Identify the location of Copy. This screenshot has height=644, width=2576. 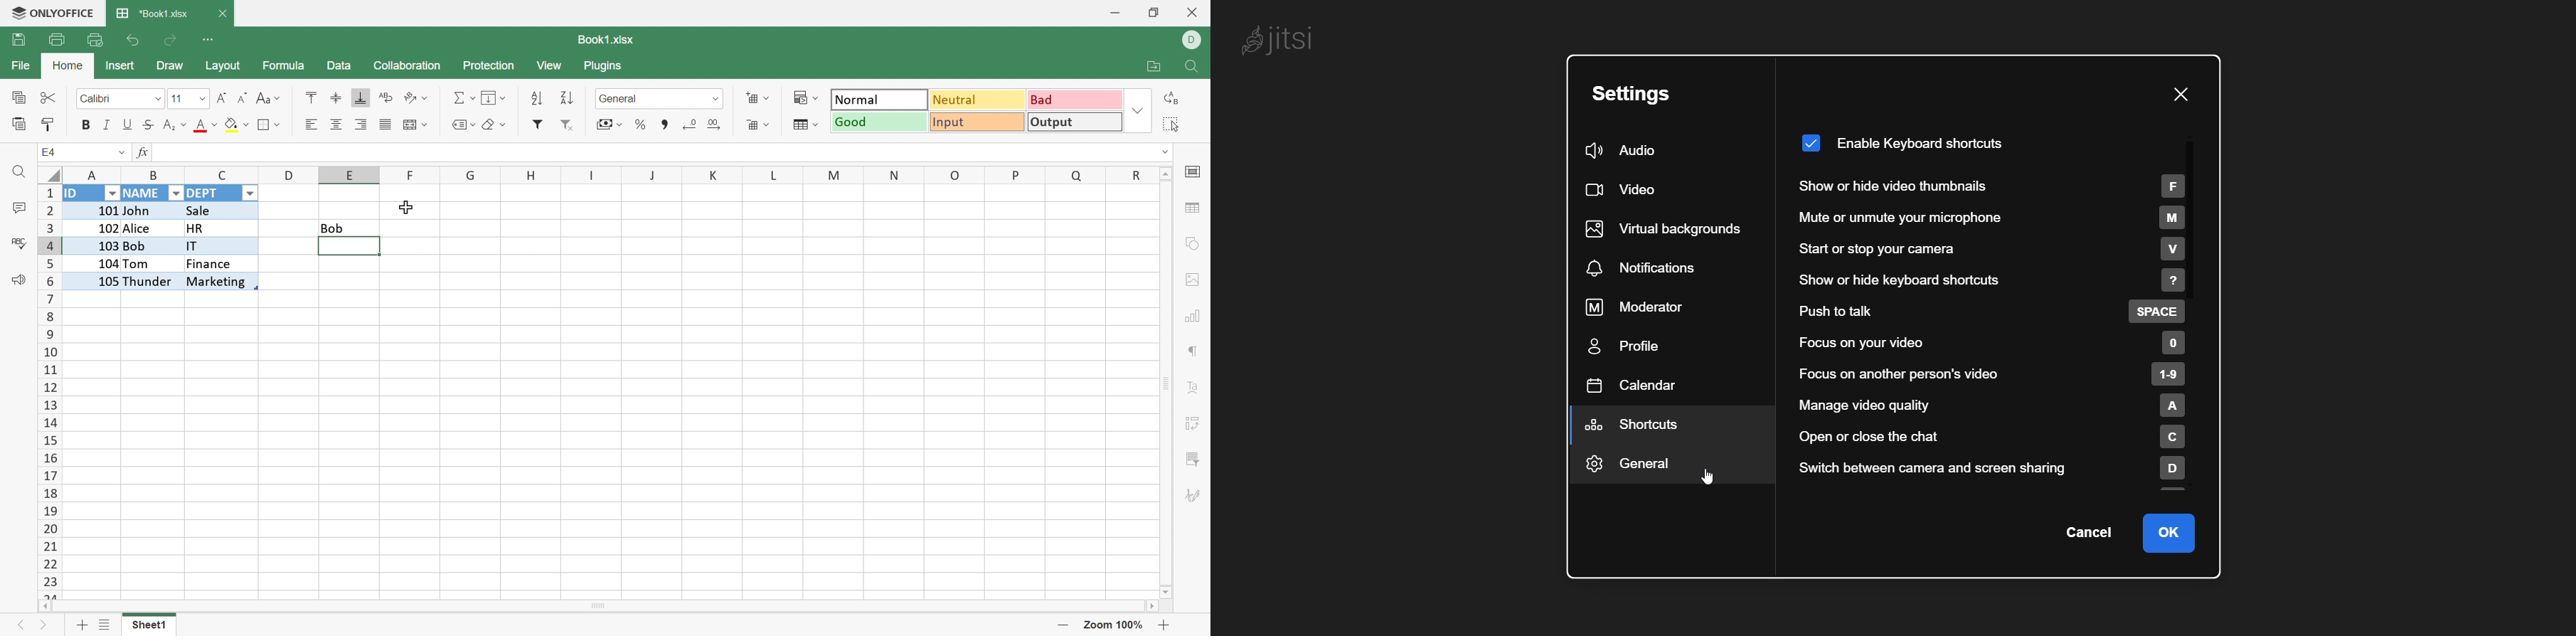
(20, 98).